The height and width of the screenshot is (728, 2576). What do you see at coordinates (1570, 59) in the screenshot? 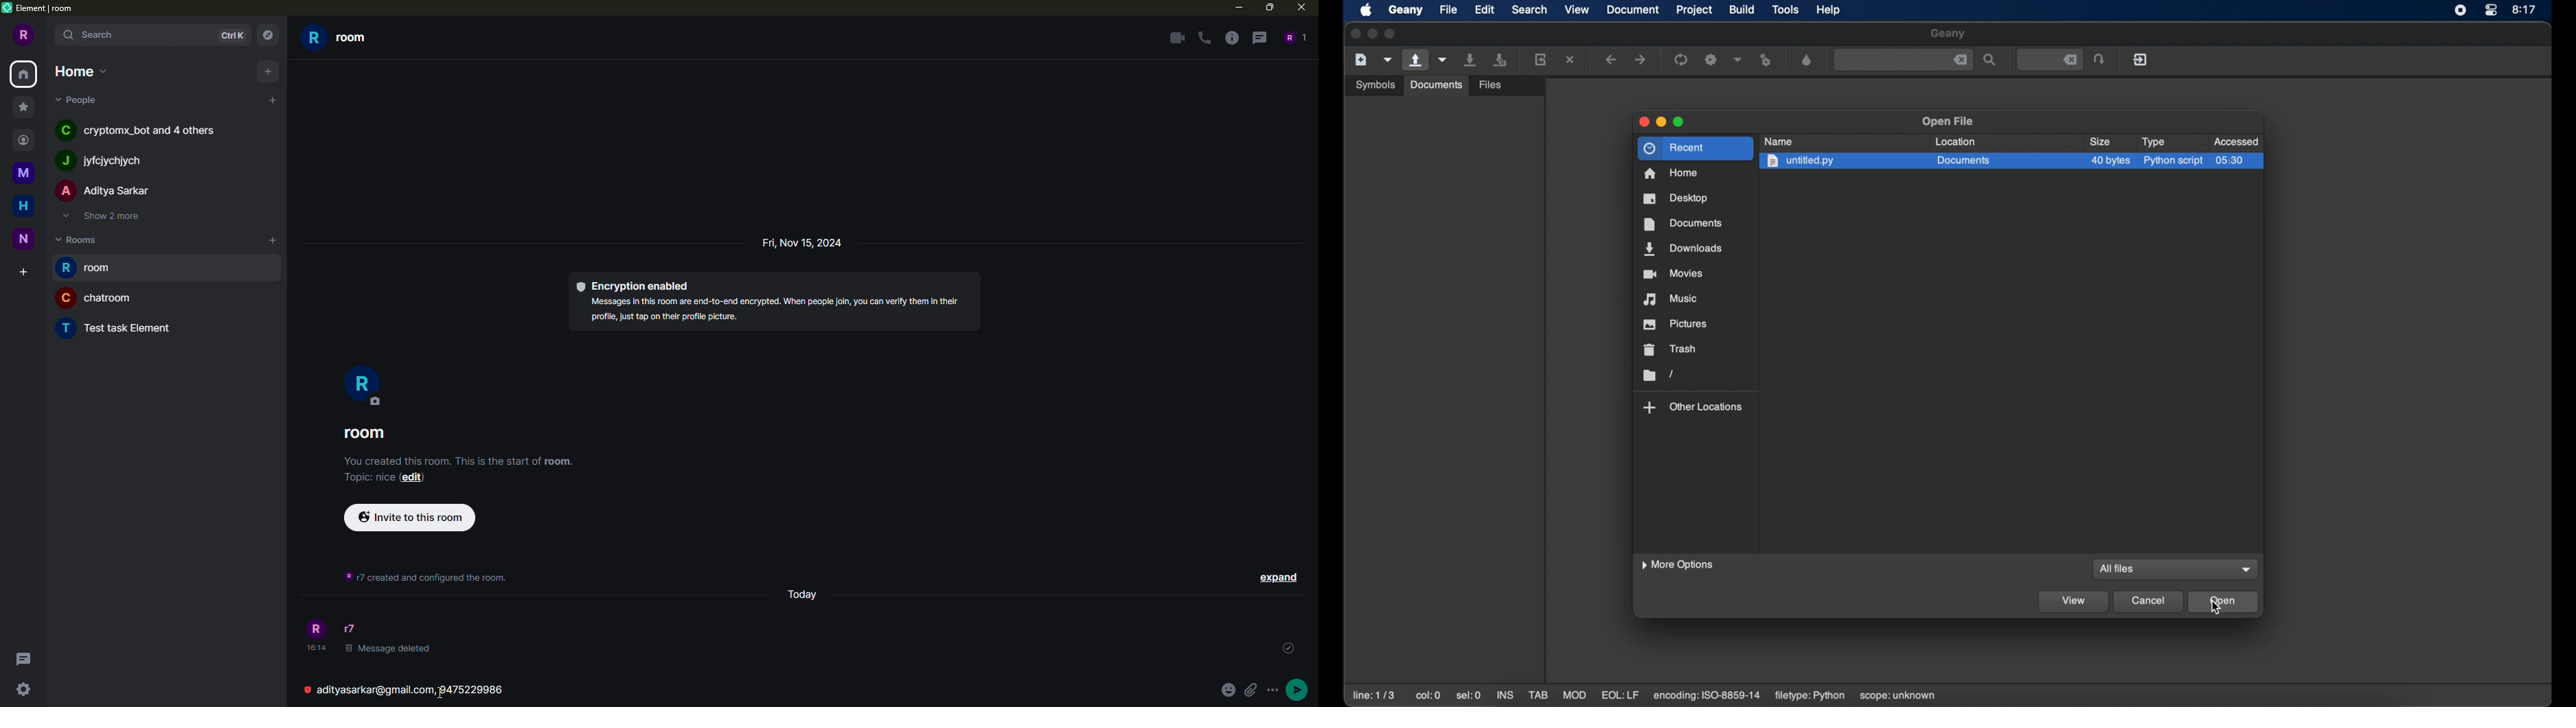
I see `close the current file` at bounding box center [1570, 59].